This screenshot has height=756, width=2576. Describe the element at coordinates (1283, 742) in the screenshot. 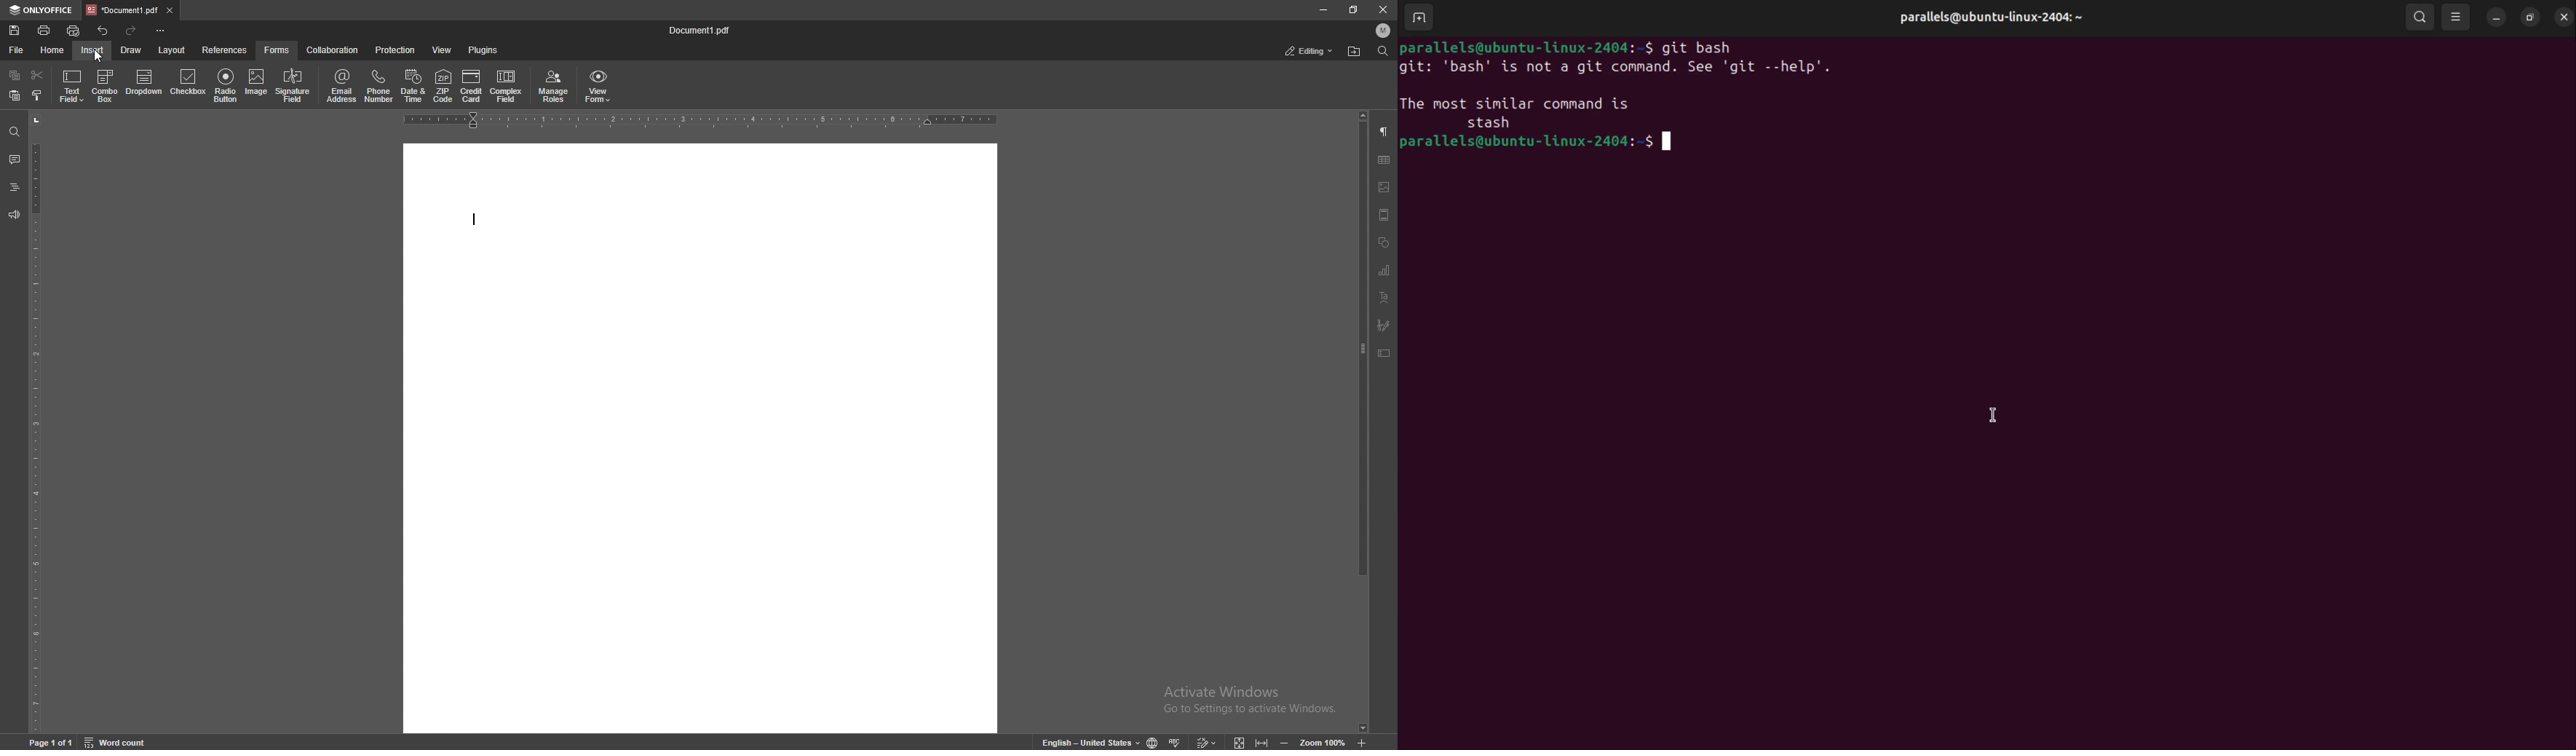

I see `zoom out` at that location.